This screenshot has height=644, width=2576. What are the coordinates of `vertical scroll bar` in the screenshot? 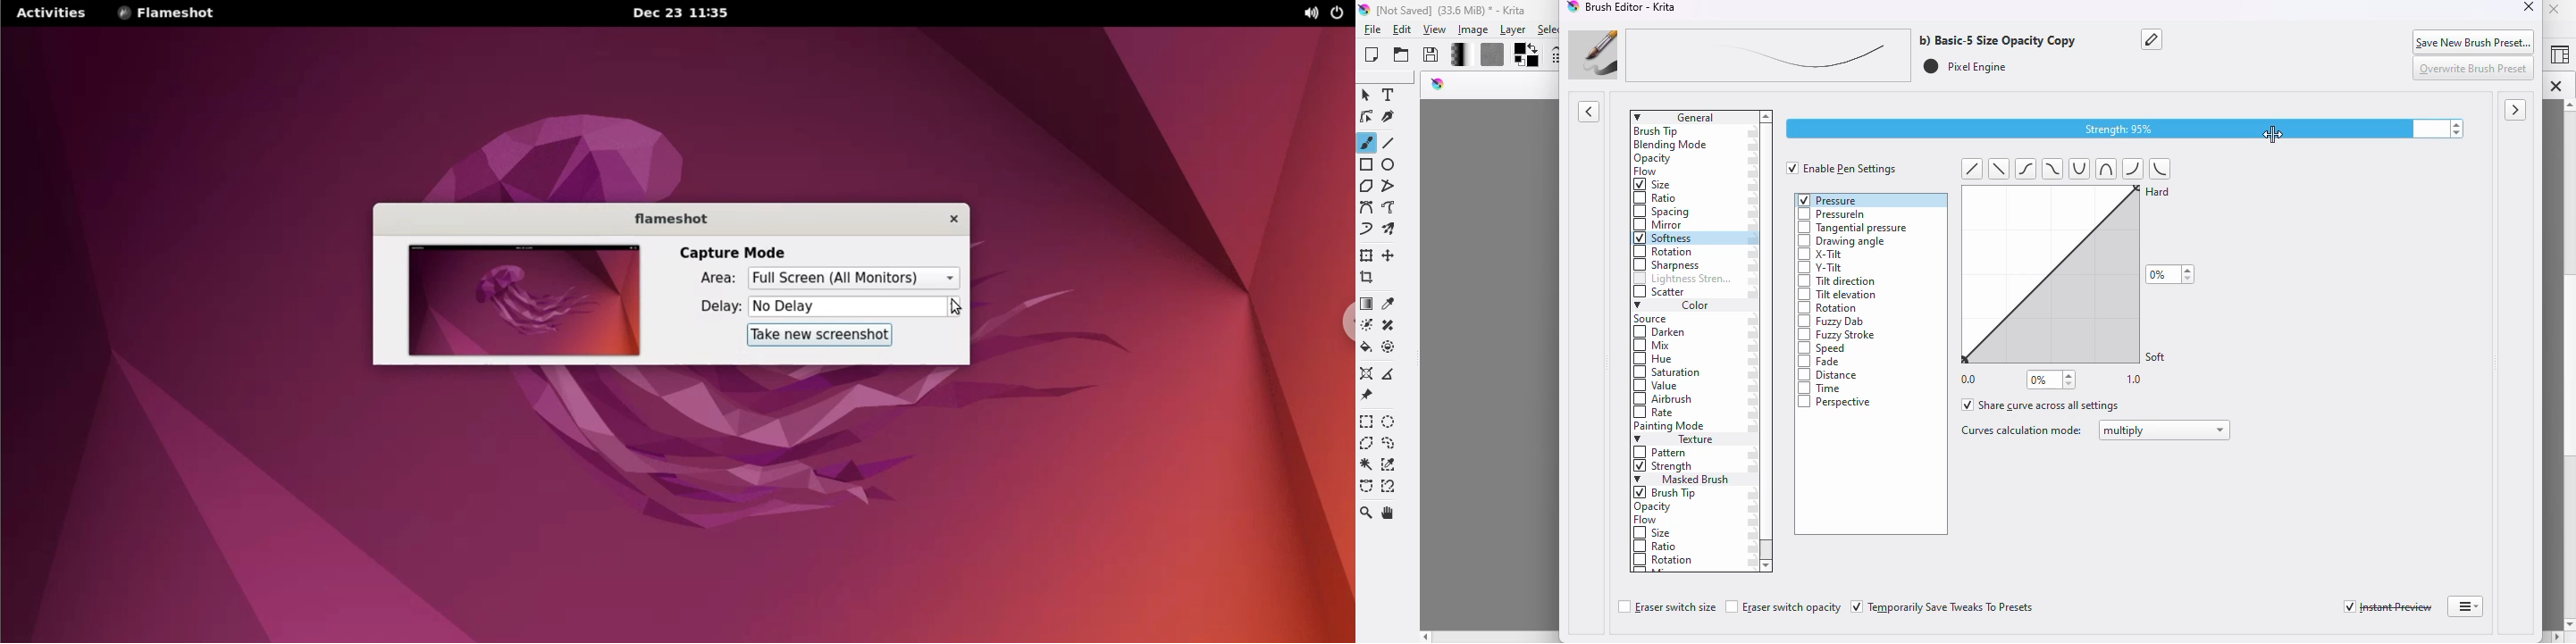 It's located at (2566, 364).